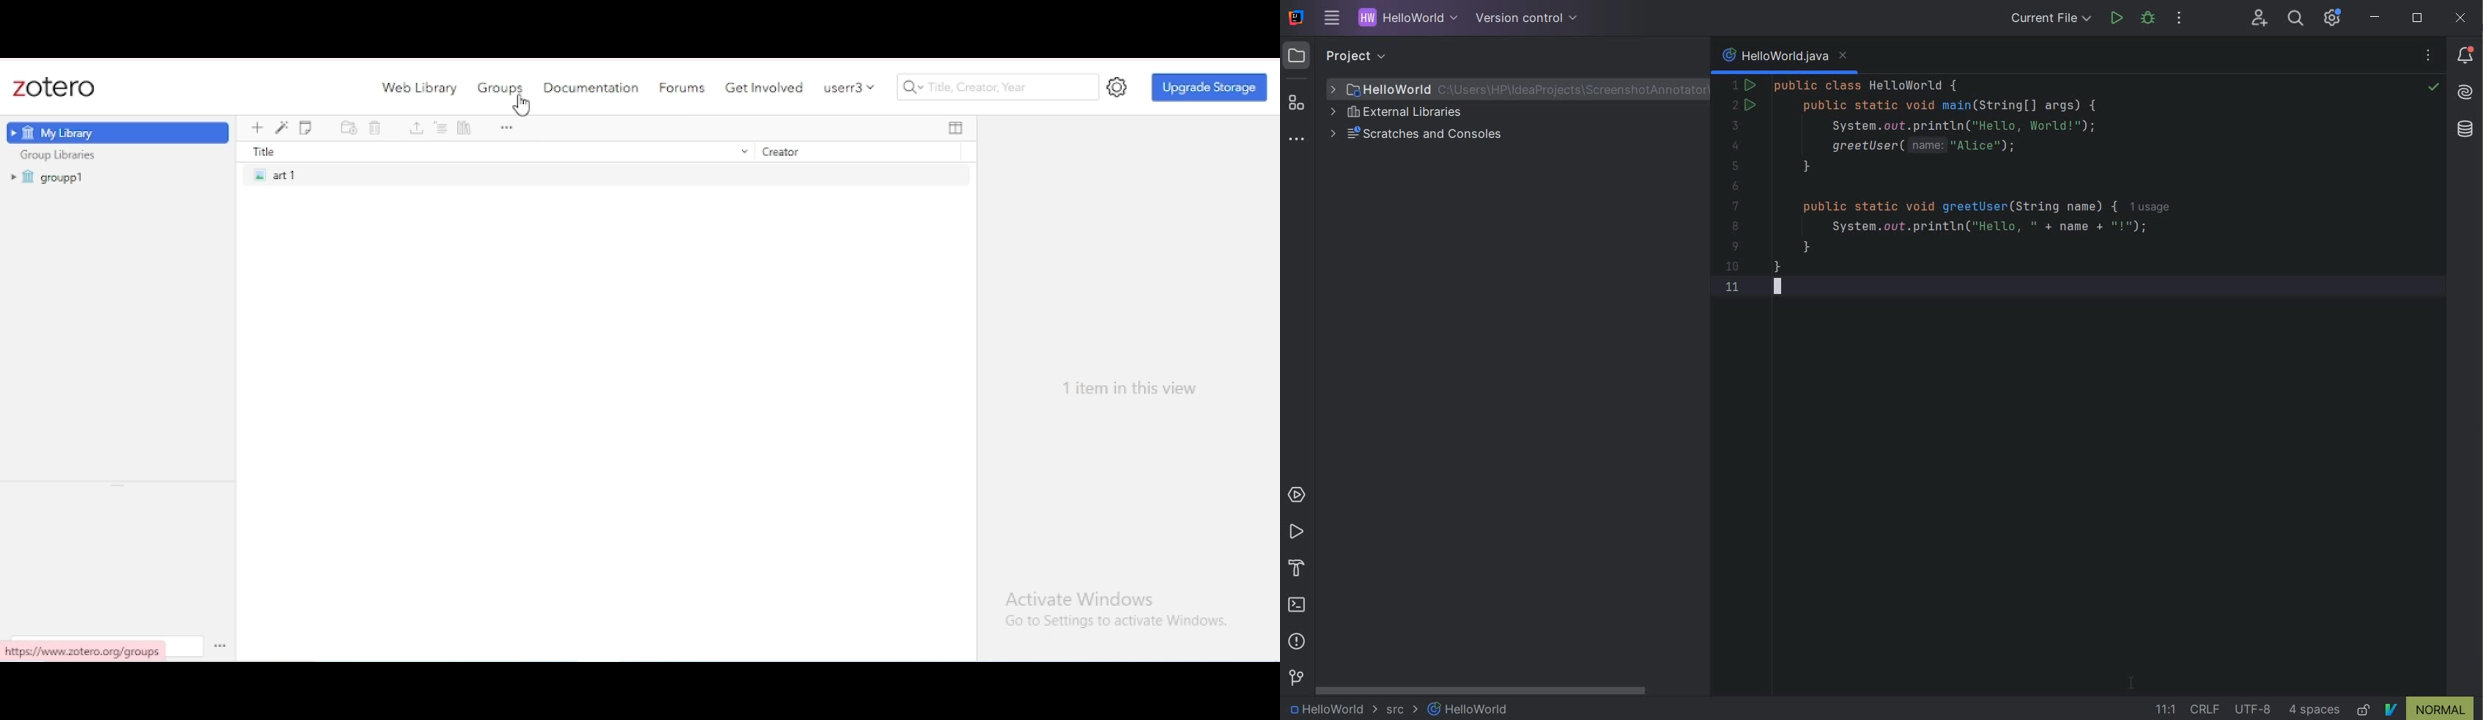 The image size is (2492, 728). I want to click on get involved, so click(766, 87).